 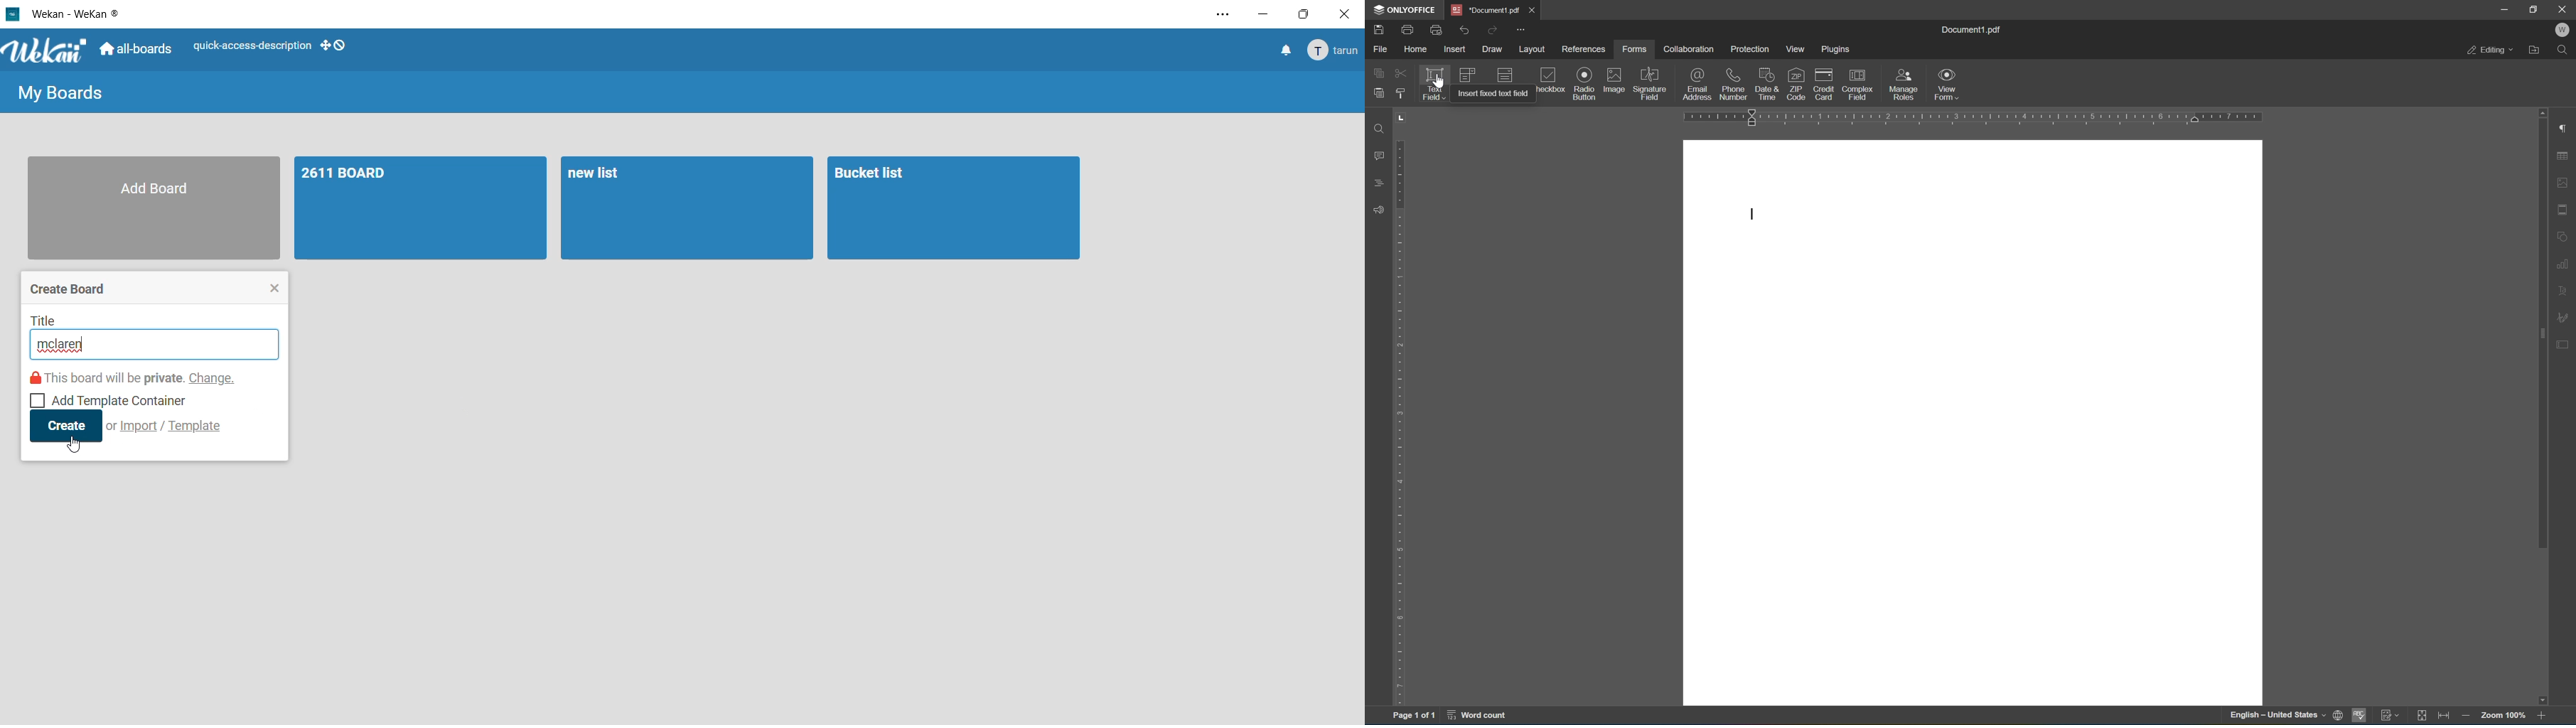 I want to click on insert fixed text text field, so click(x=1490, y=93).